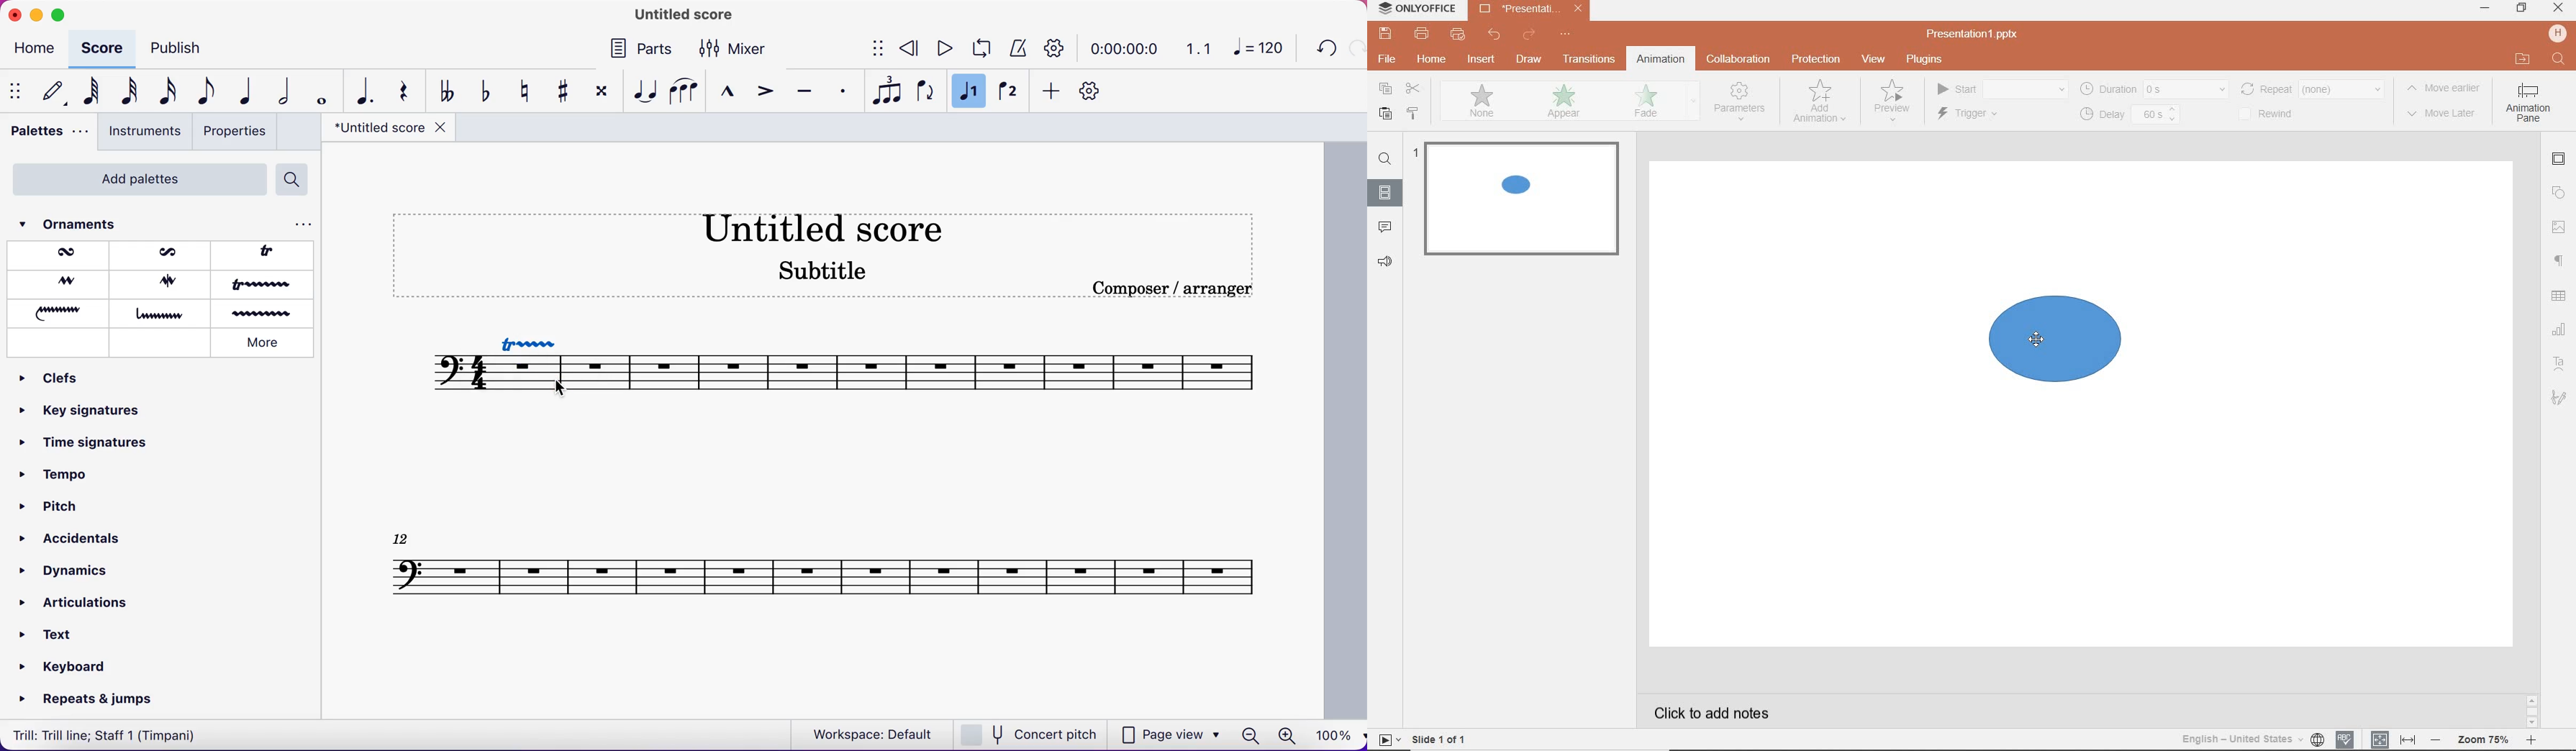 This screenshot has width=2576, height=756. Describe the element at coordinates (1416, 9) in the screenshot. I see `system name` at that location.